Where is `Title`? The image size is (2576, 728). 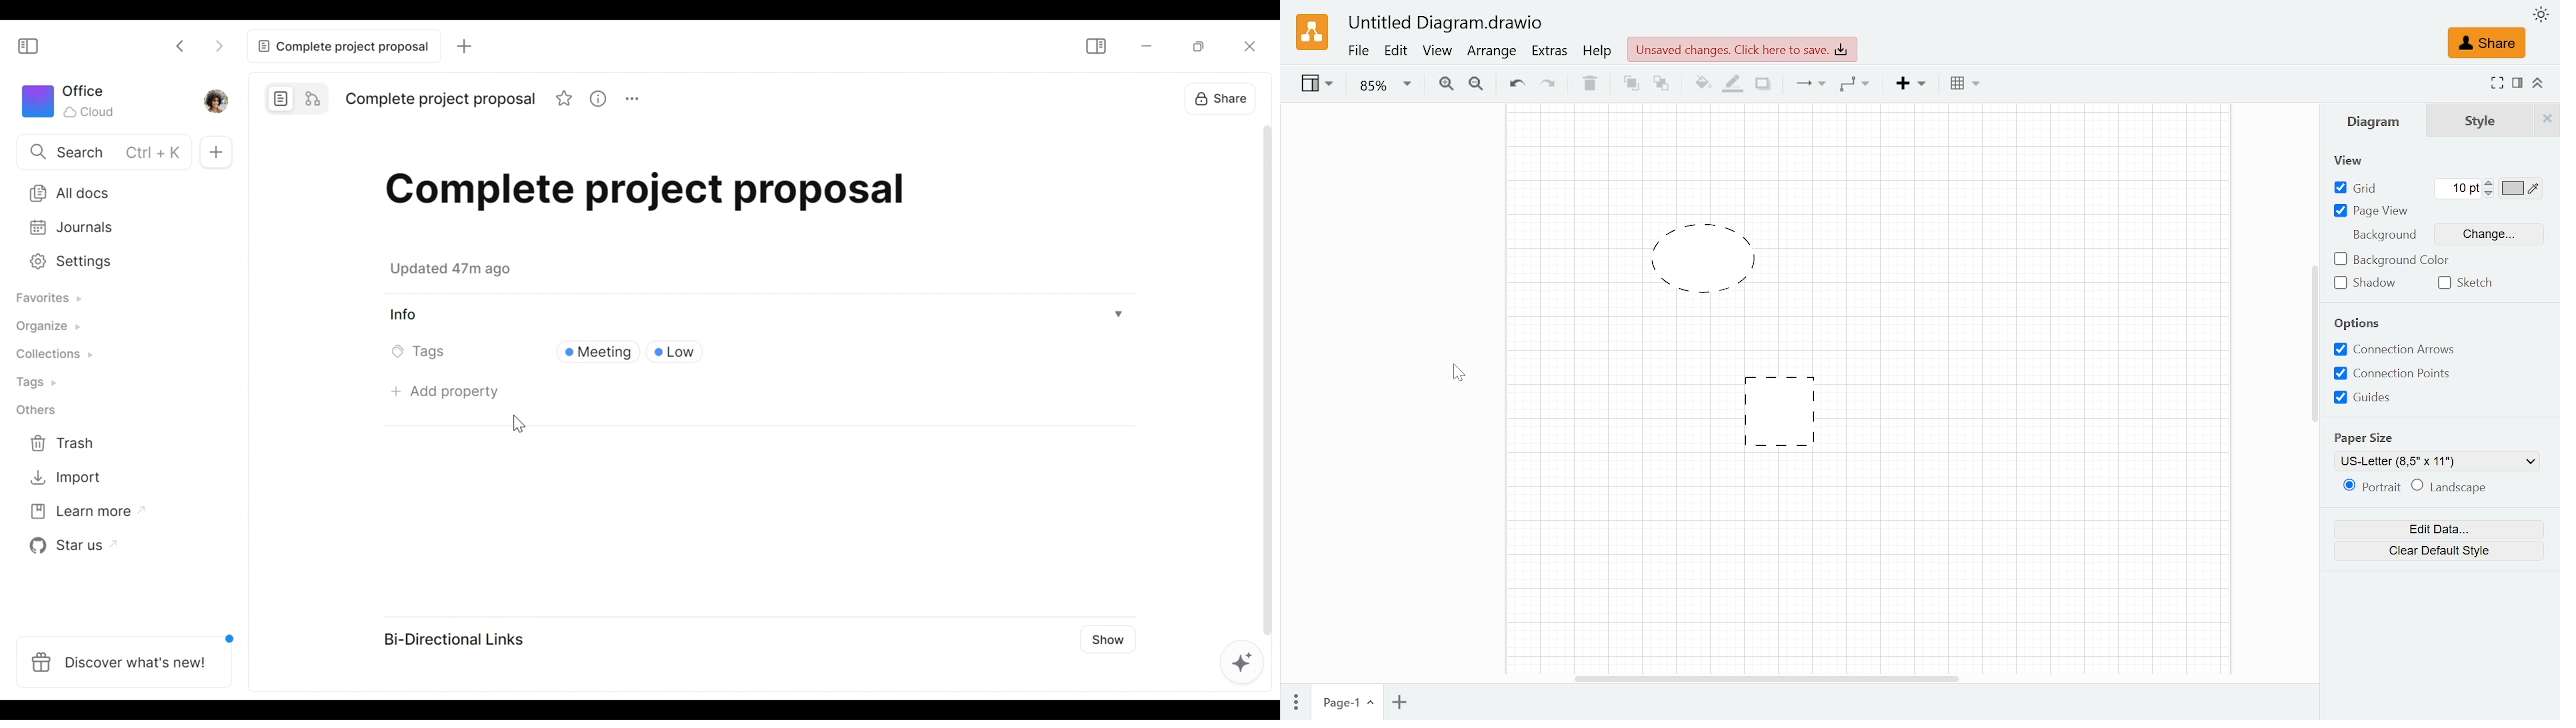 Title is located at coordinates (666, 197).